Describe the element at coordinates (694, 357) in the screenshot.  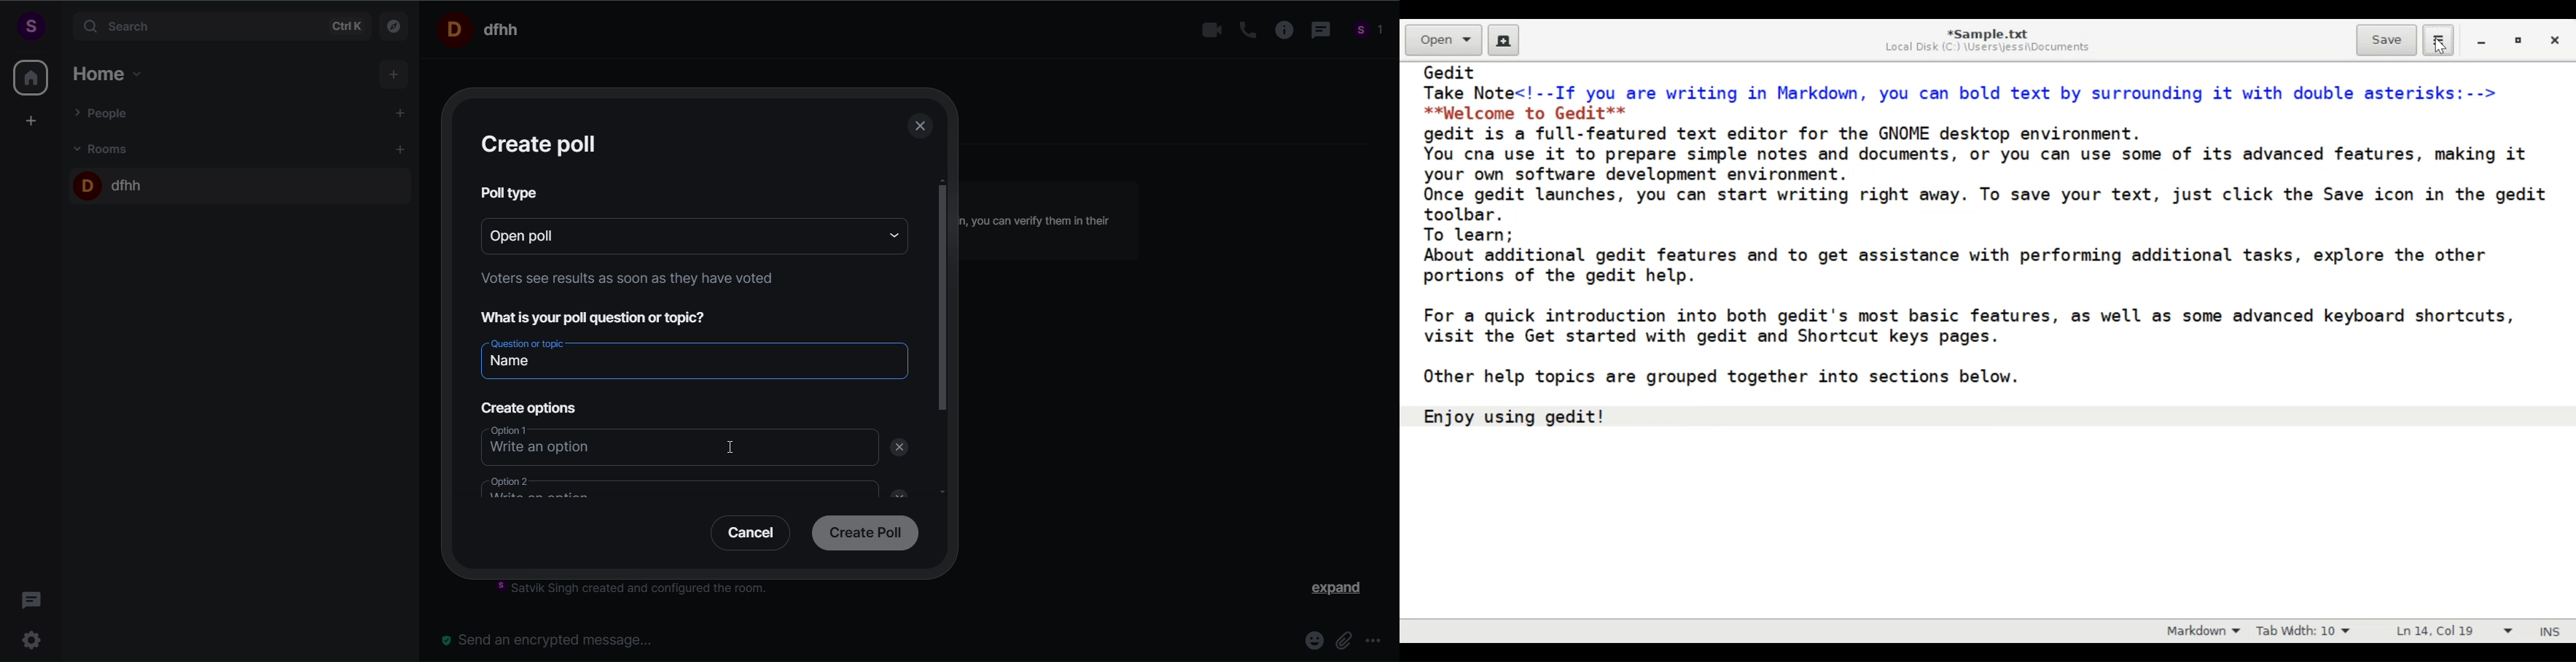
I see `question or topic` at that location.